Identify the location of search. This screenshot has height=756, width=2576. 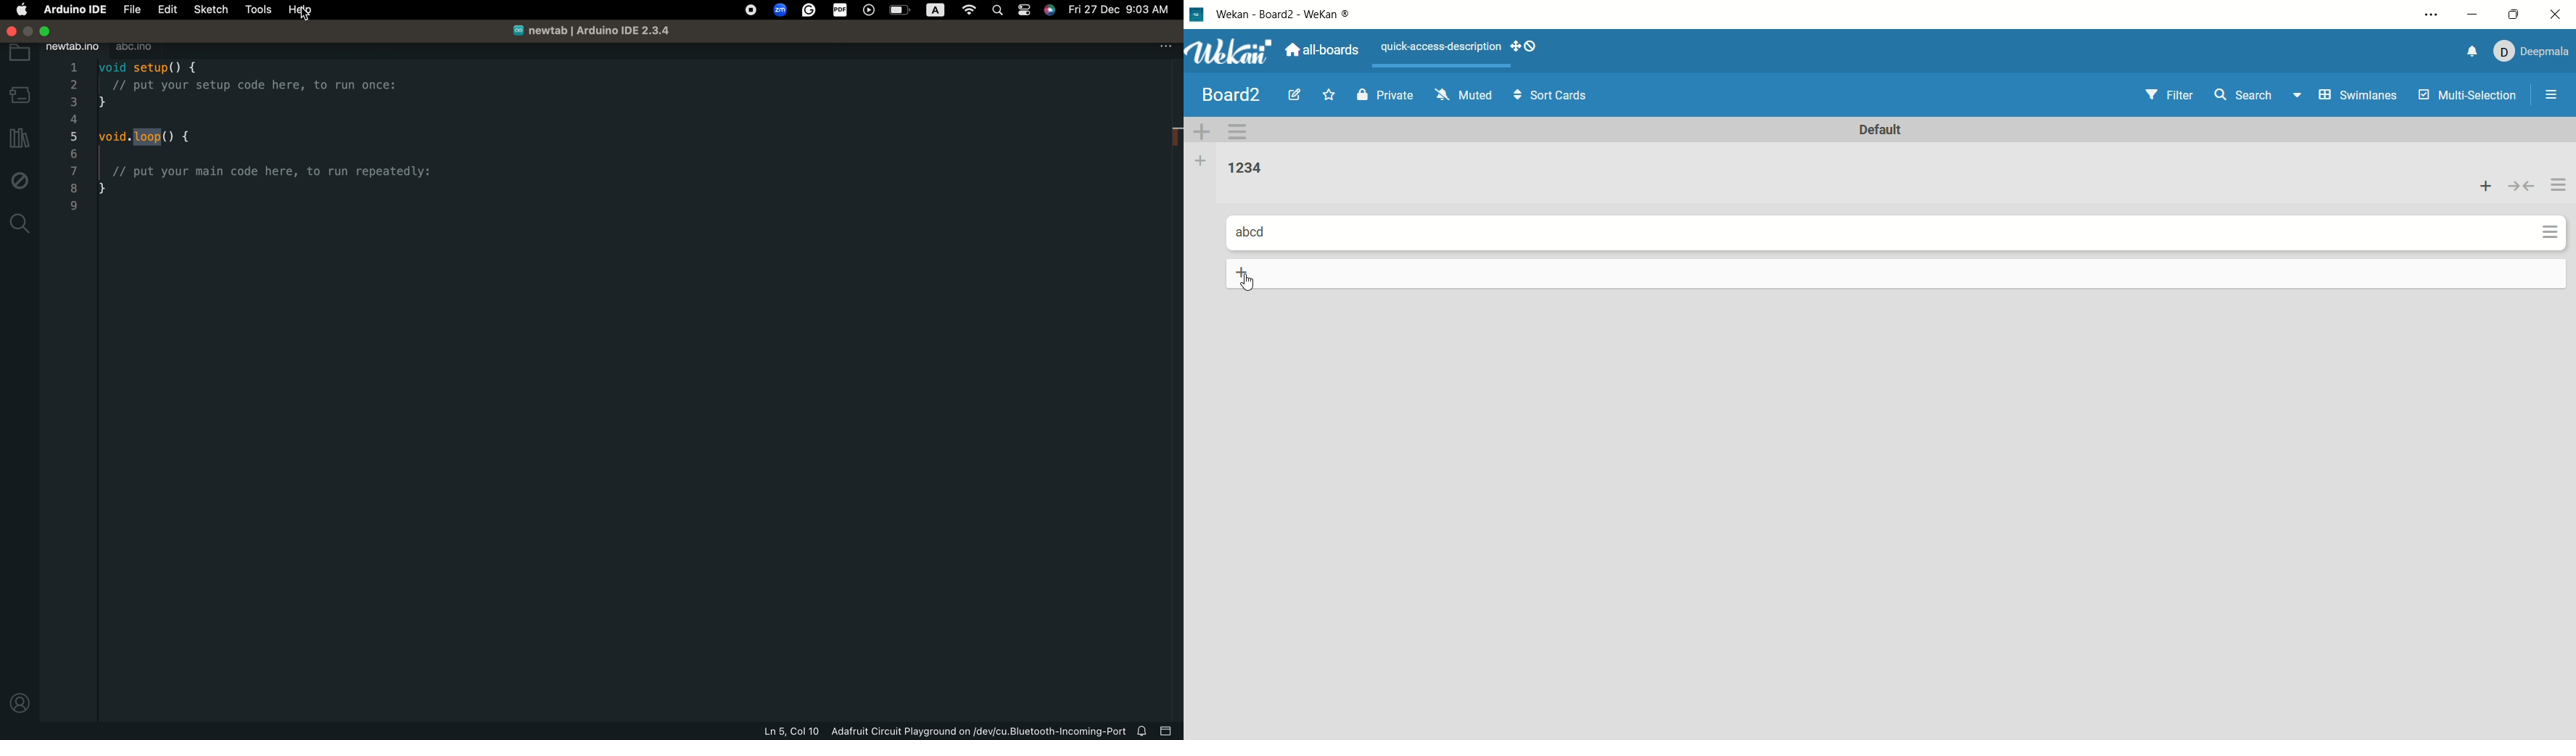
(2261, 93).